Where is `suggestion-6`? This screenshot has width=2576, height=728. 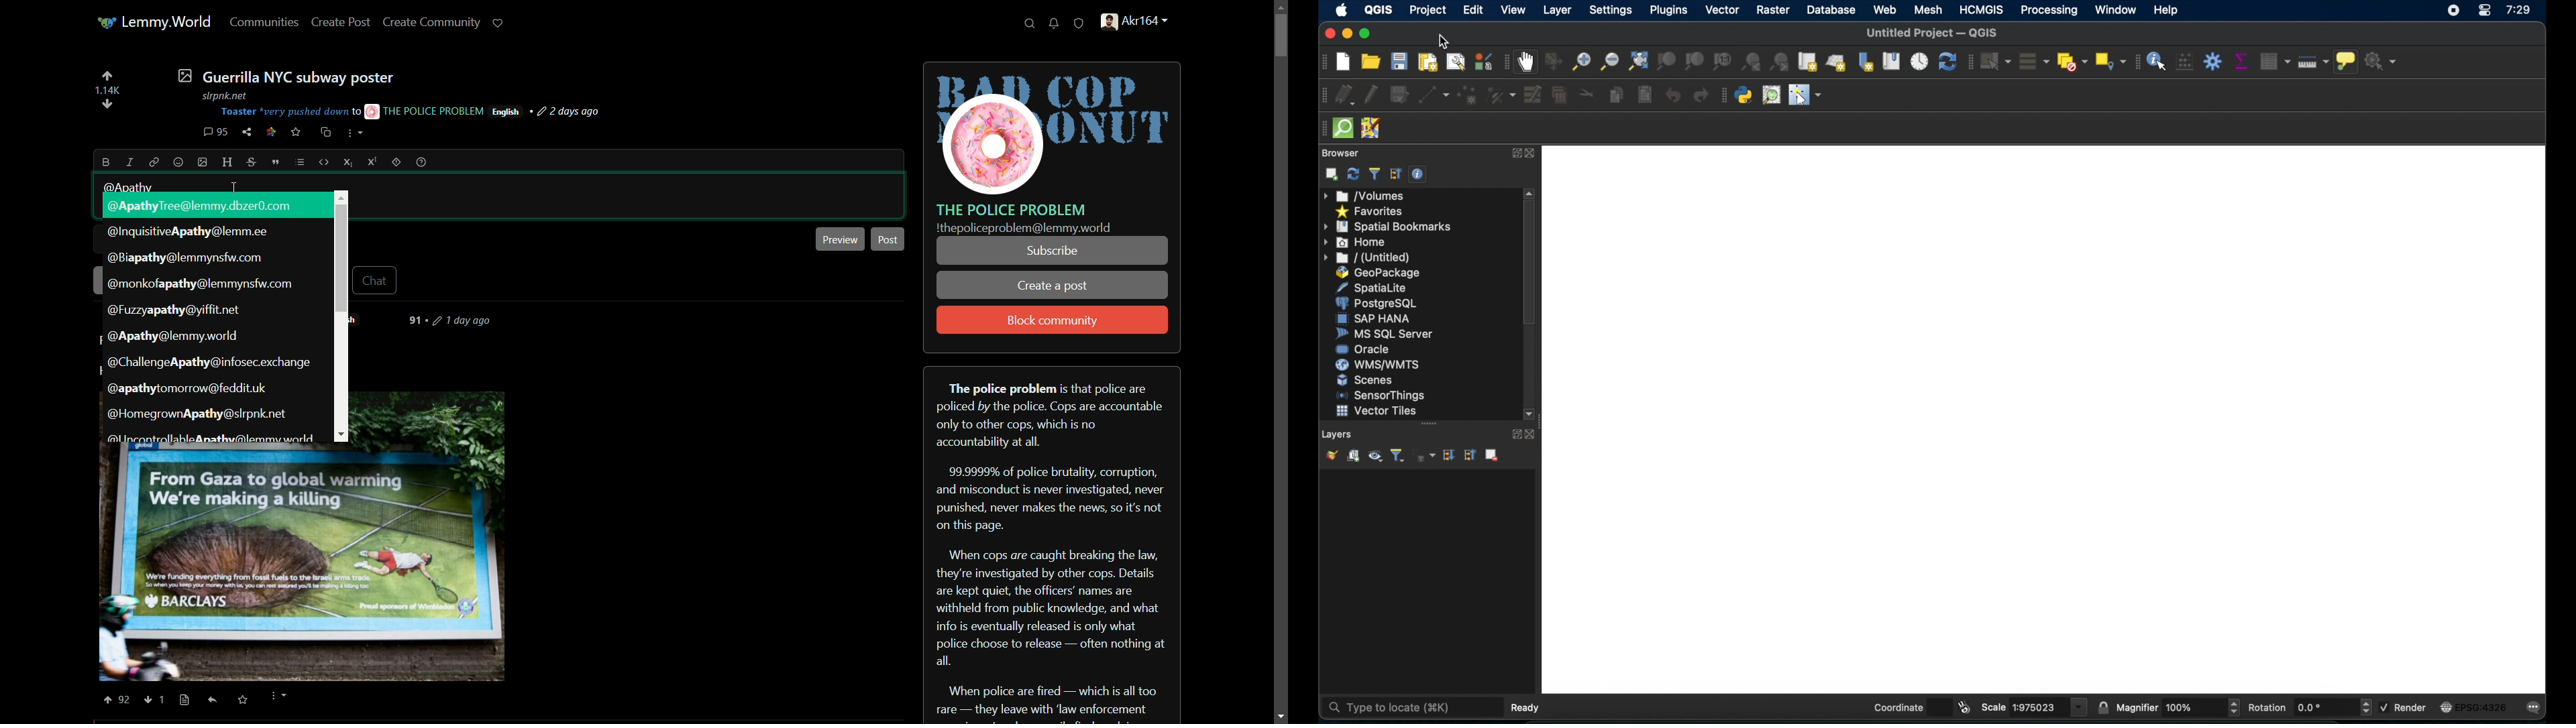 suggestion-6 is located at coordinates (172, 336).